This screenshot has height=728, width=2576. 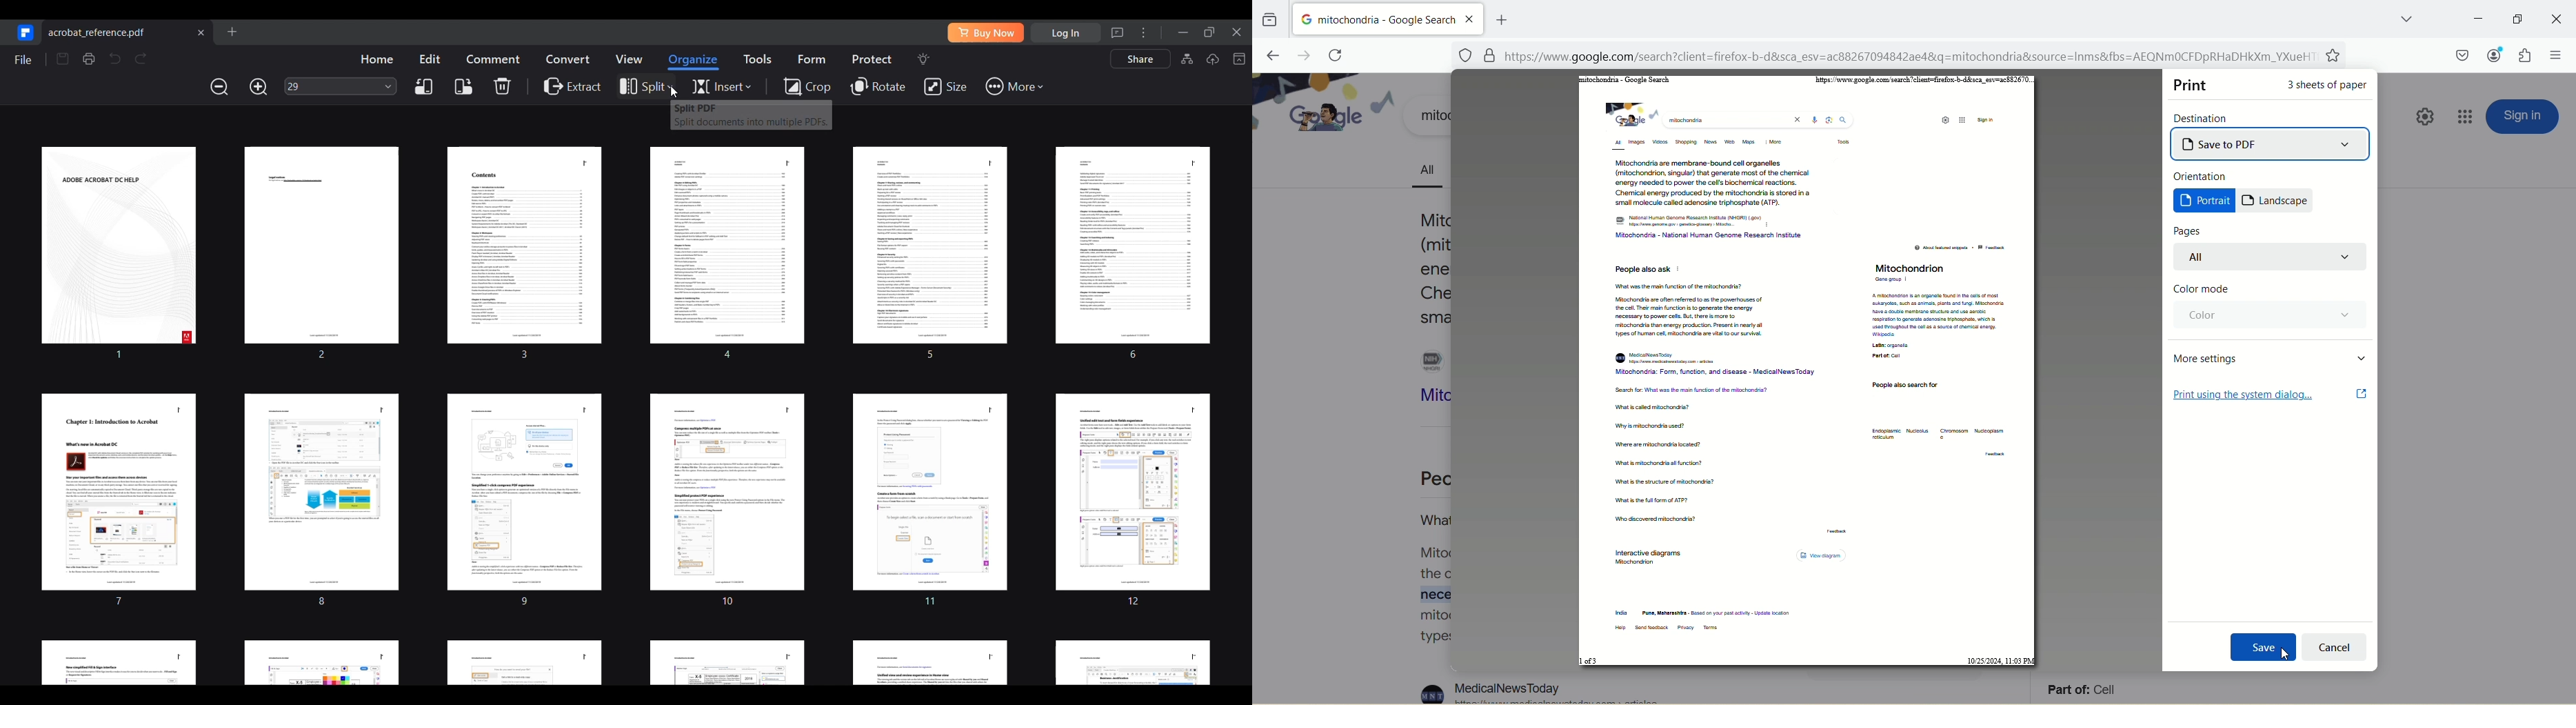 What do you see at coordinates (2328, 88) in the screenshot?
I see `3 sheets of paper` at bounding box center [2328, 88].